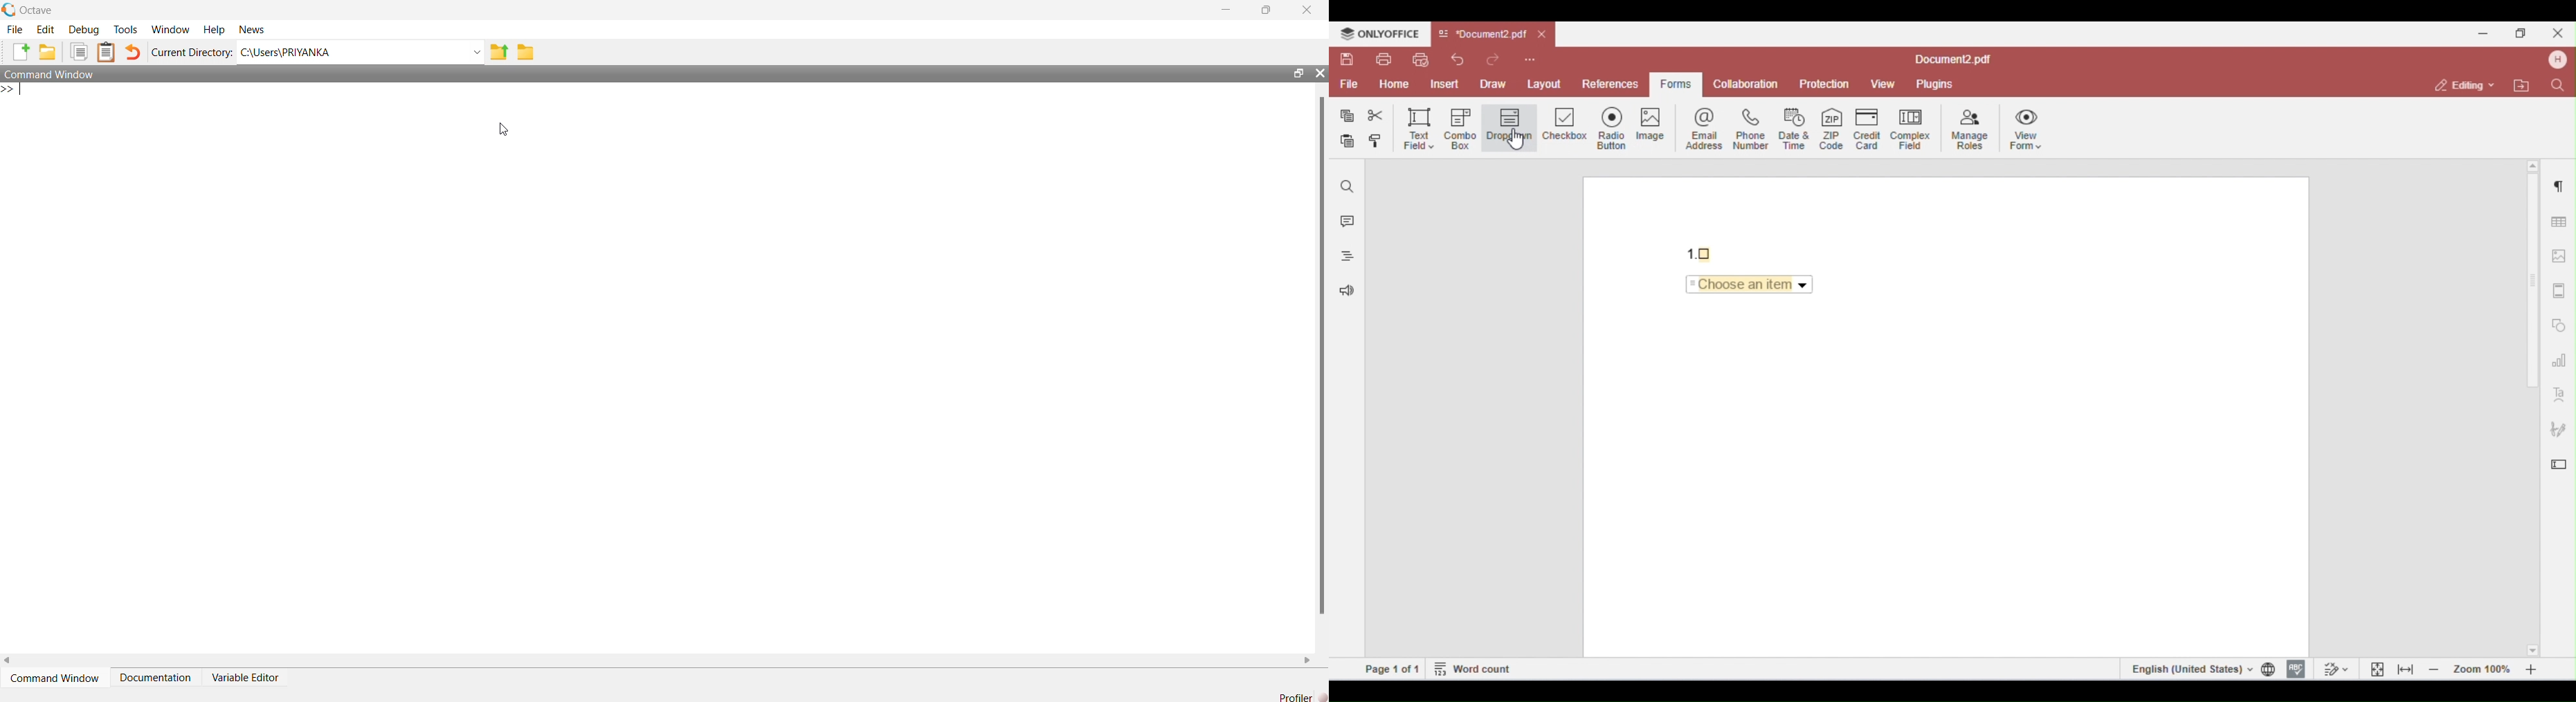 Image resolution: width=2576 pixels, height=728 pixels. Describe the element at coordinates (56, 678) in the screenshot. I see `Command Window` at that location.